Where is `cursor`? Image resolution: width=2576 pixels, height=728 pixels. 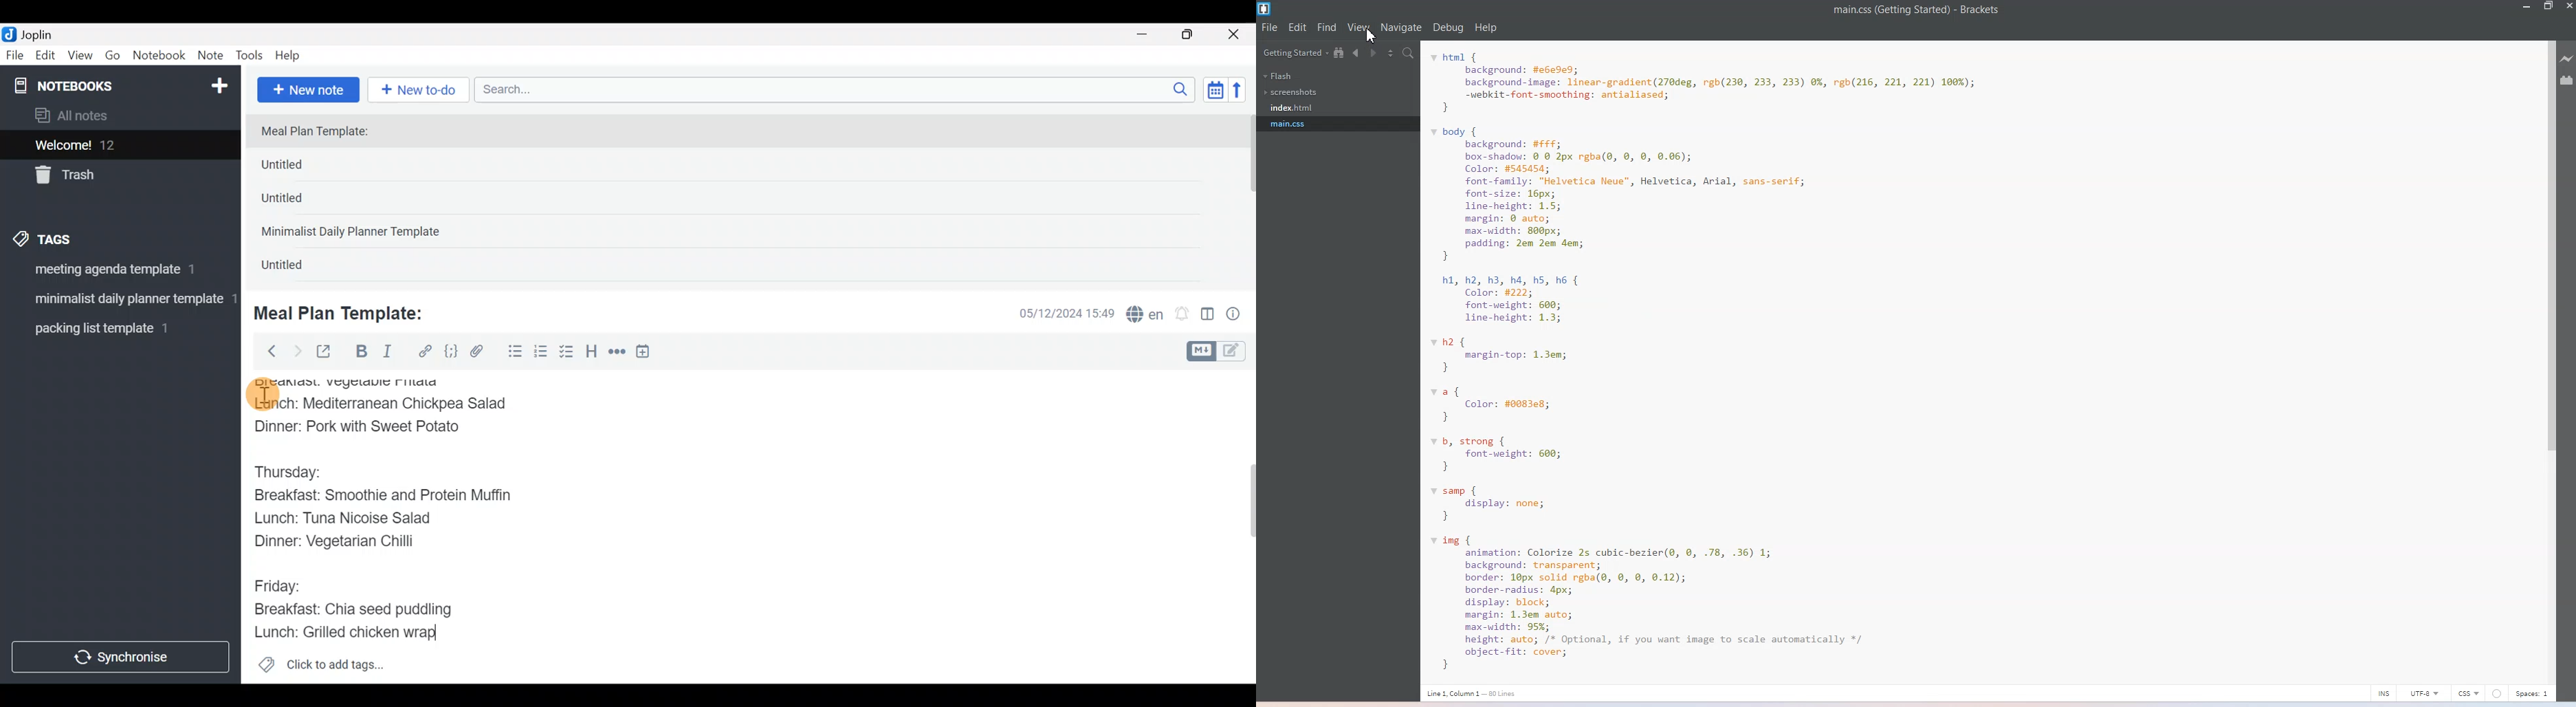
cursor is located at coordinates (262, 395).